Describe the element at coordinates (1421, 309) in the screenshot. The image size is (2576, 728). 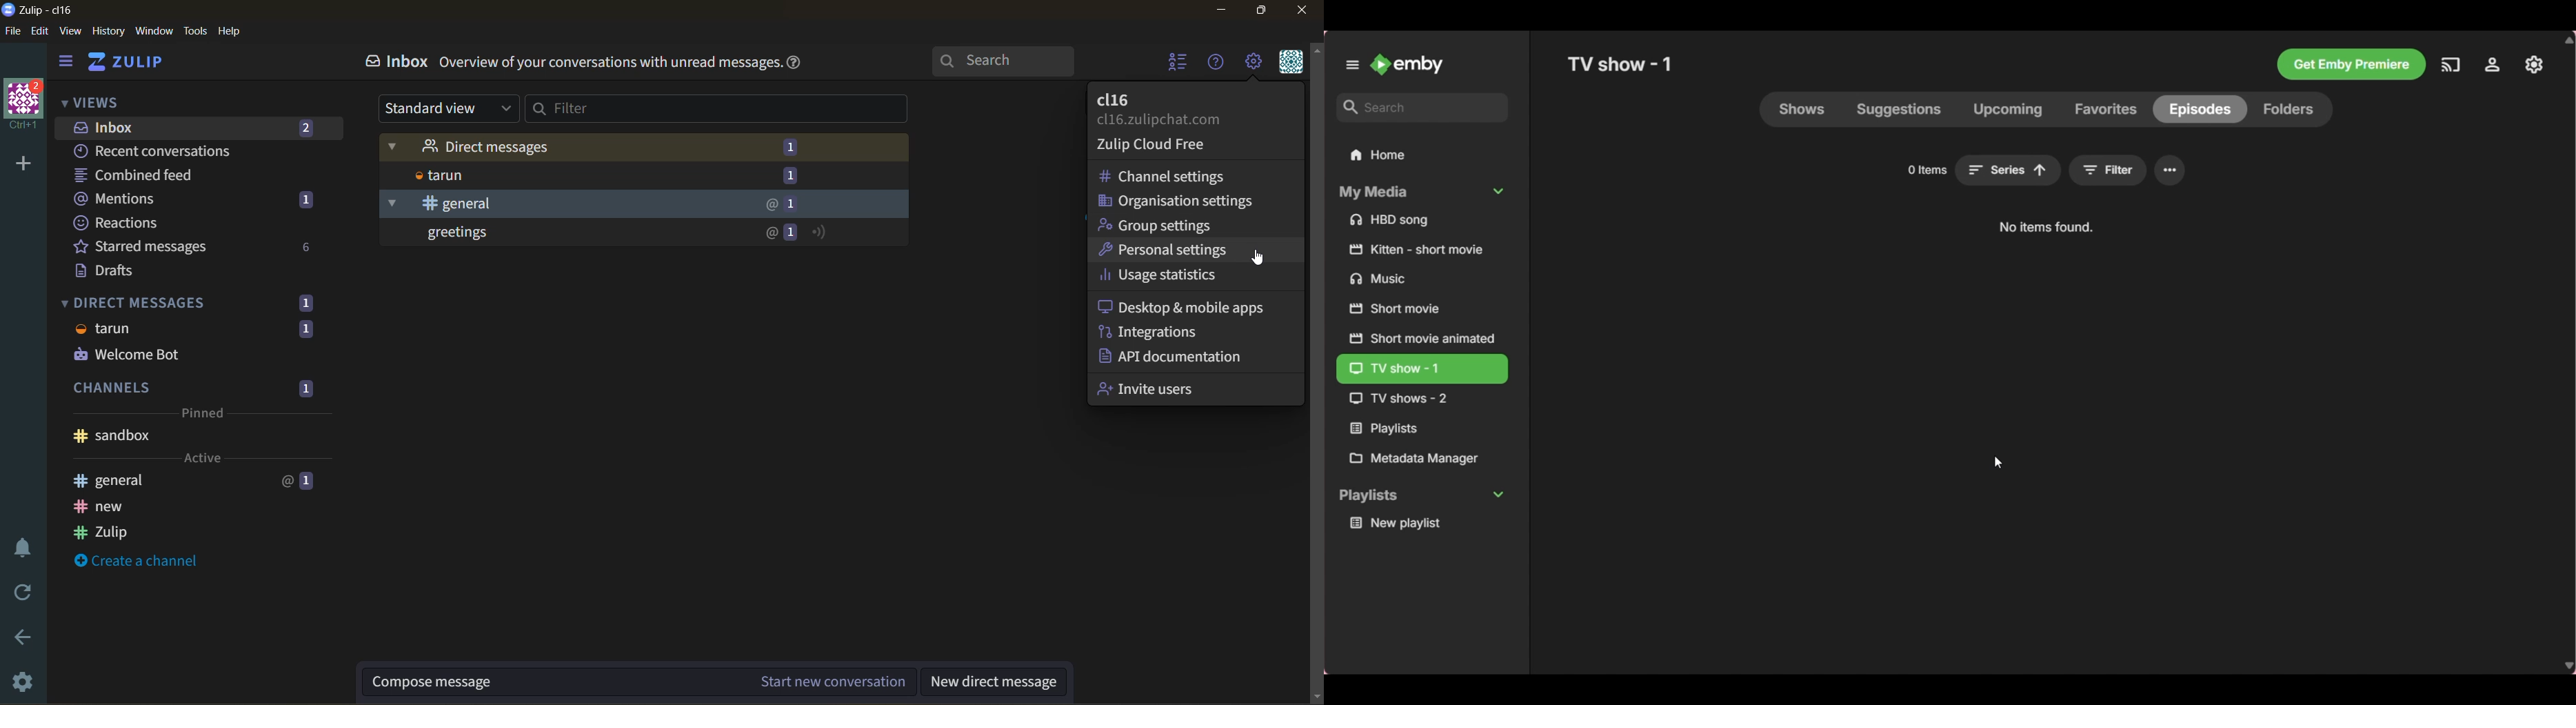
I see `Short film` at that location.